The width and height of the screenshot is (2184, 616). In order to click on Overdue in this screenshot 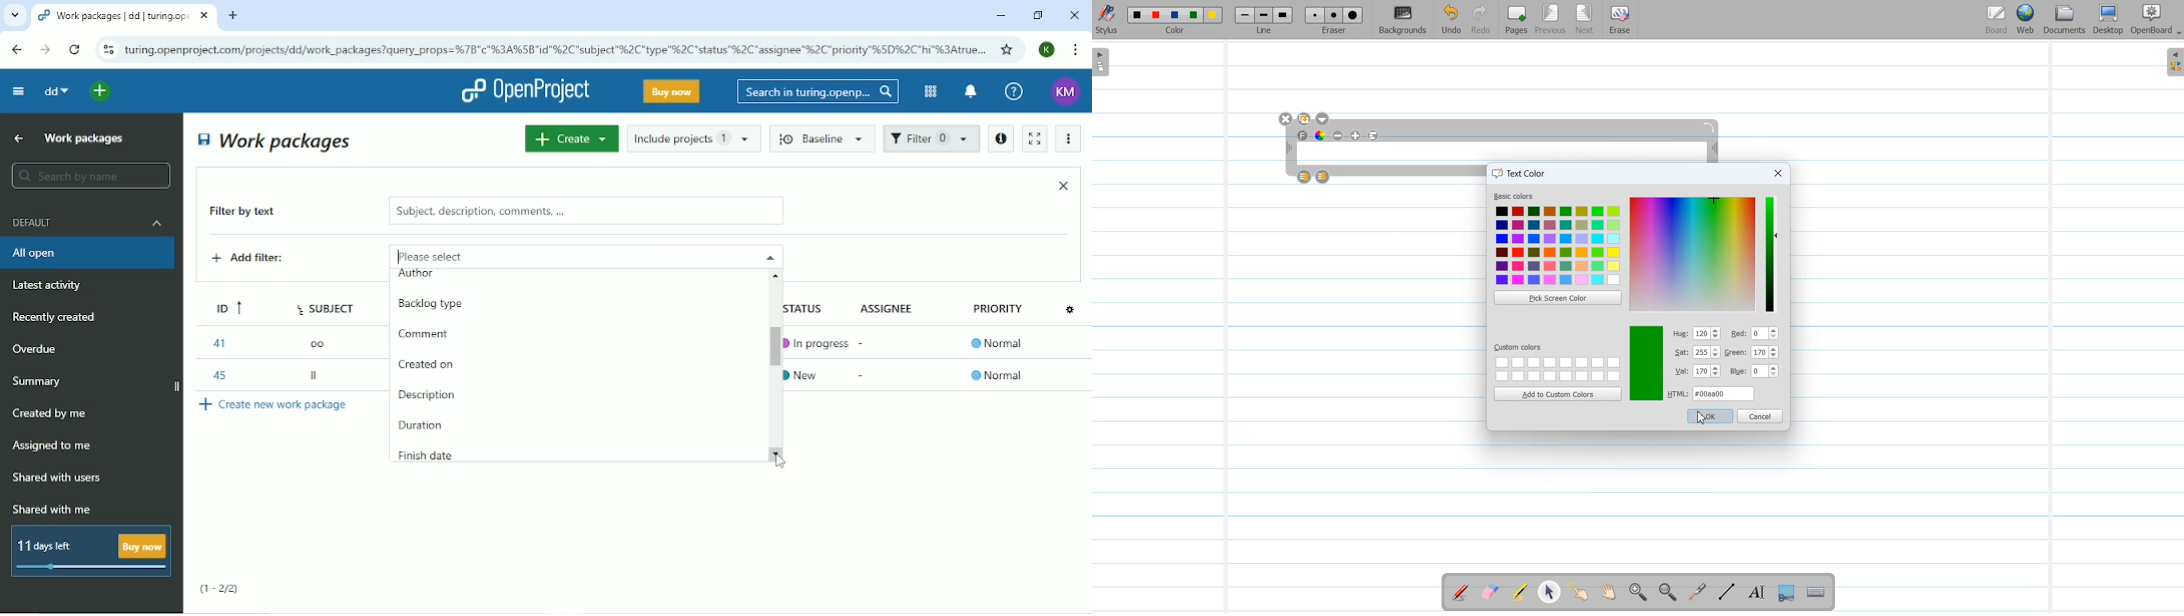, I will do `click(37, 350)`.